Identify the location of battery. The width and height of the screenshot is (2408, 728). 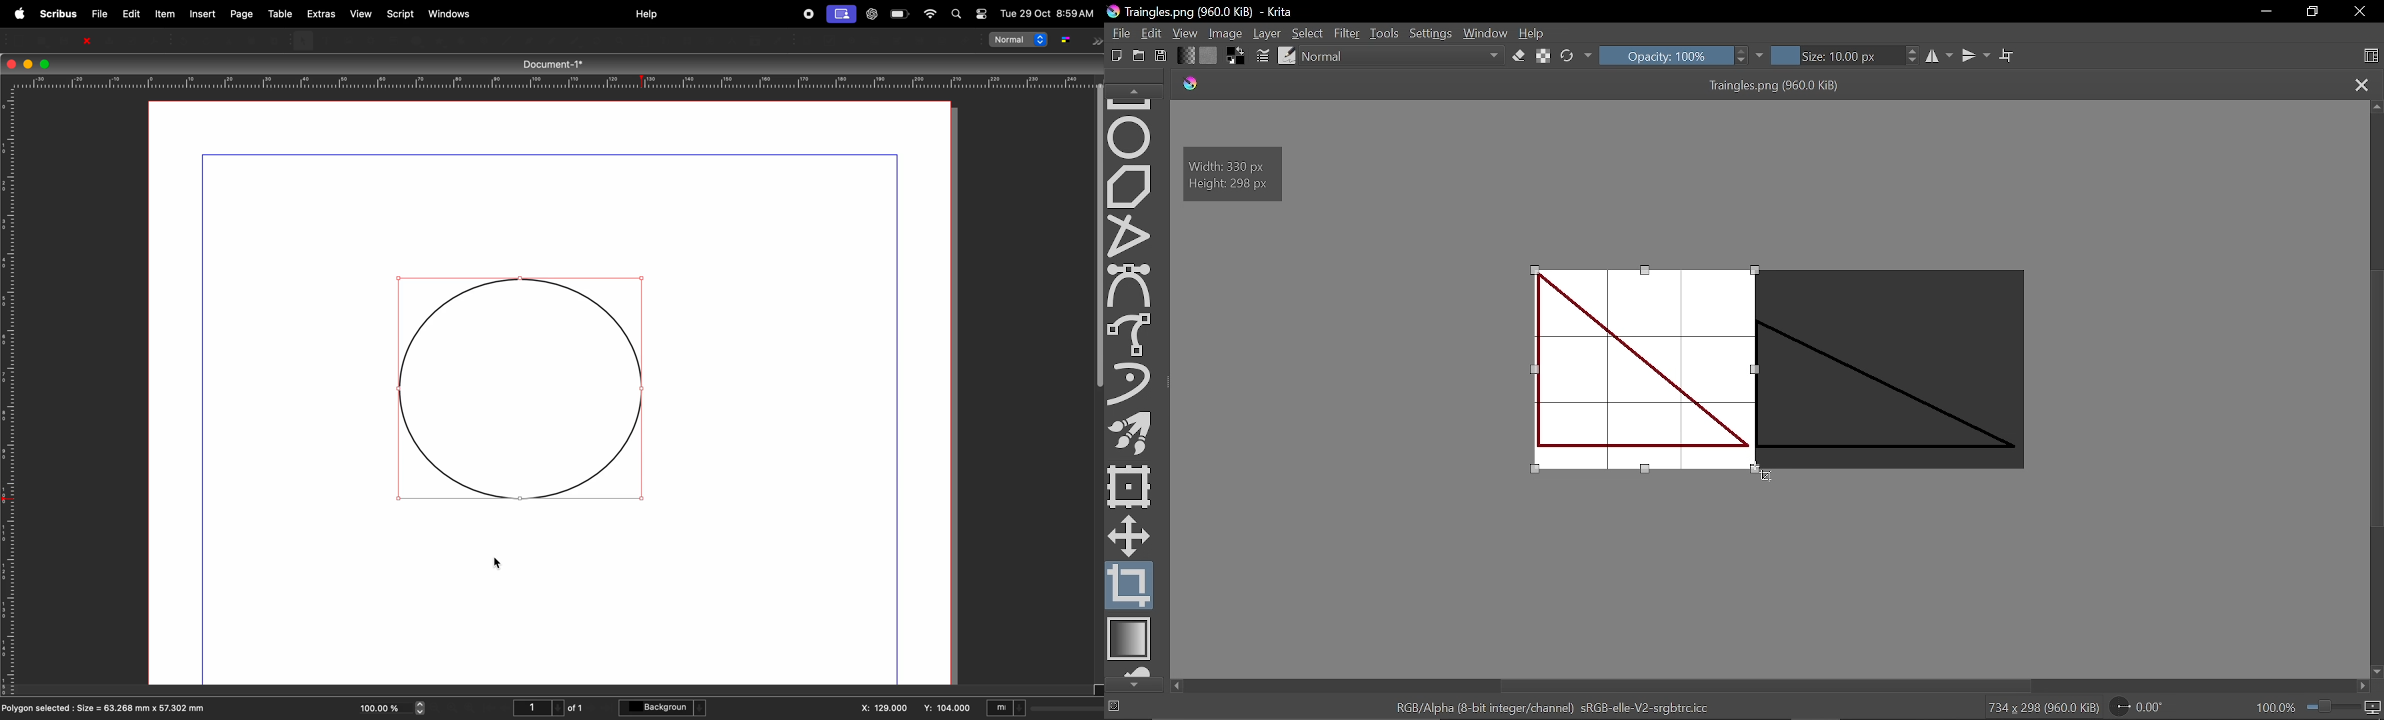
(900, 15).